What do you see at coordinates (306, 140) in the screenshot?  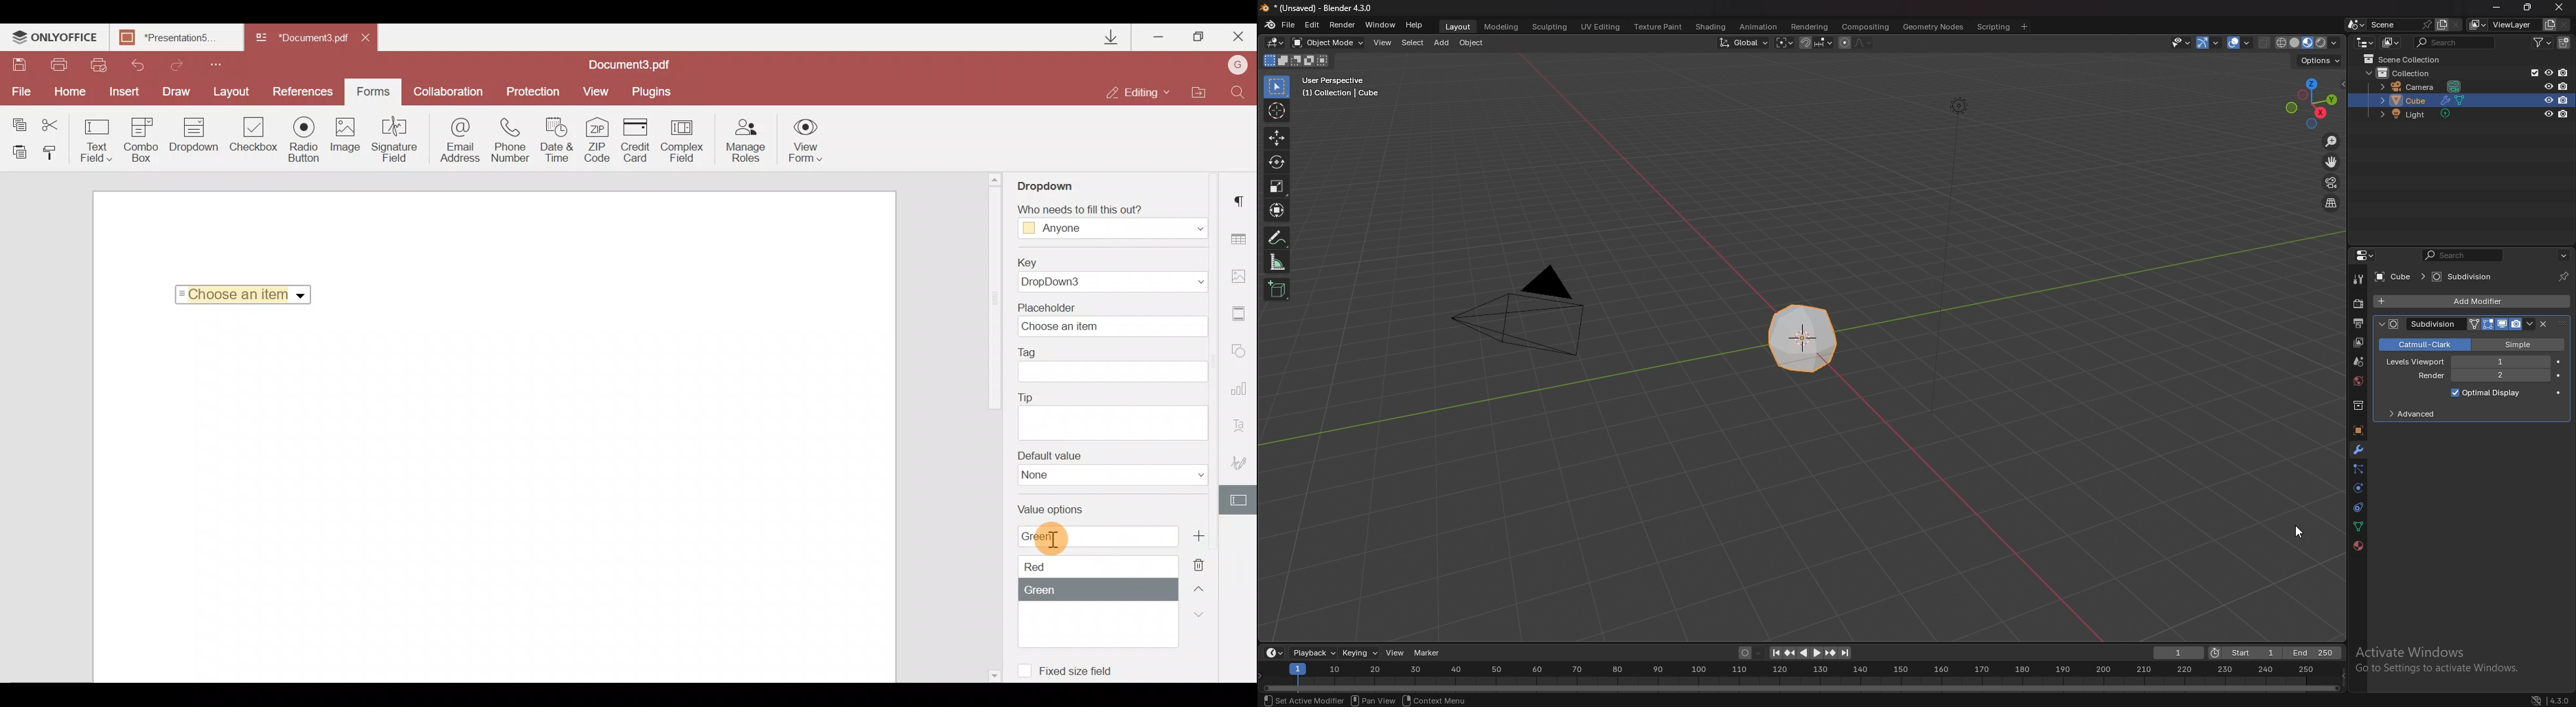 I see `Radio` at bounding box center [306, 140].